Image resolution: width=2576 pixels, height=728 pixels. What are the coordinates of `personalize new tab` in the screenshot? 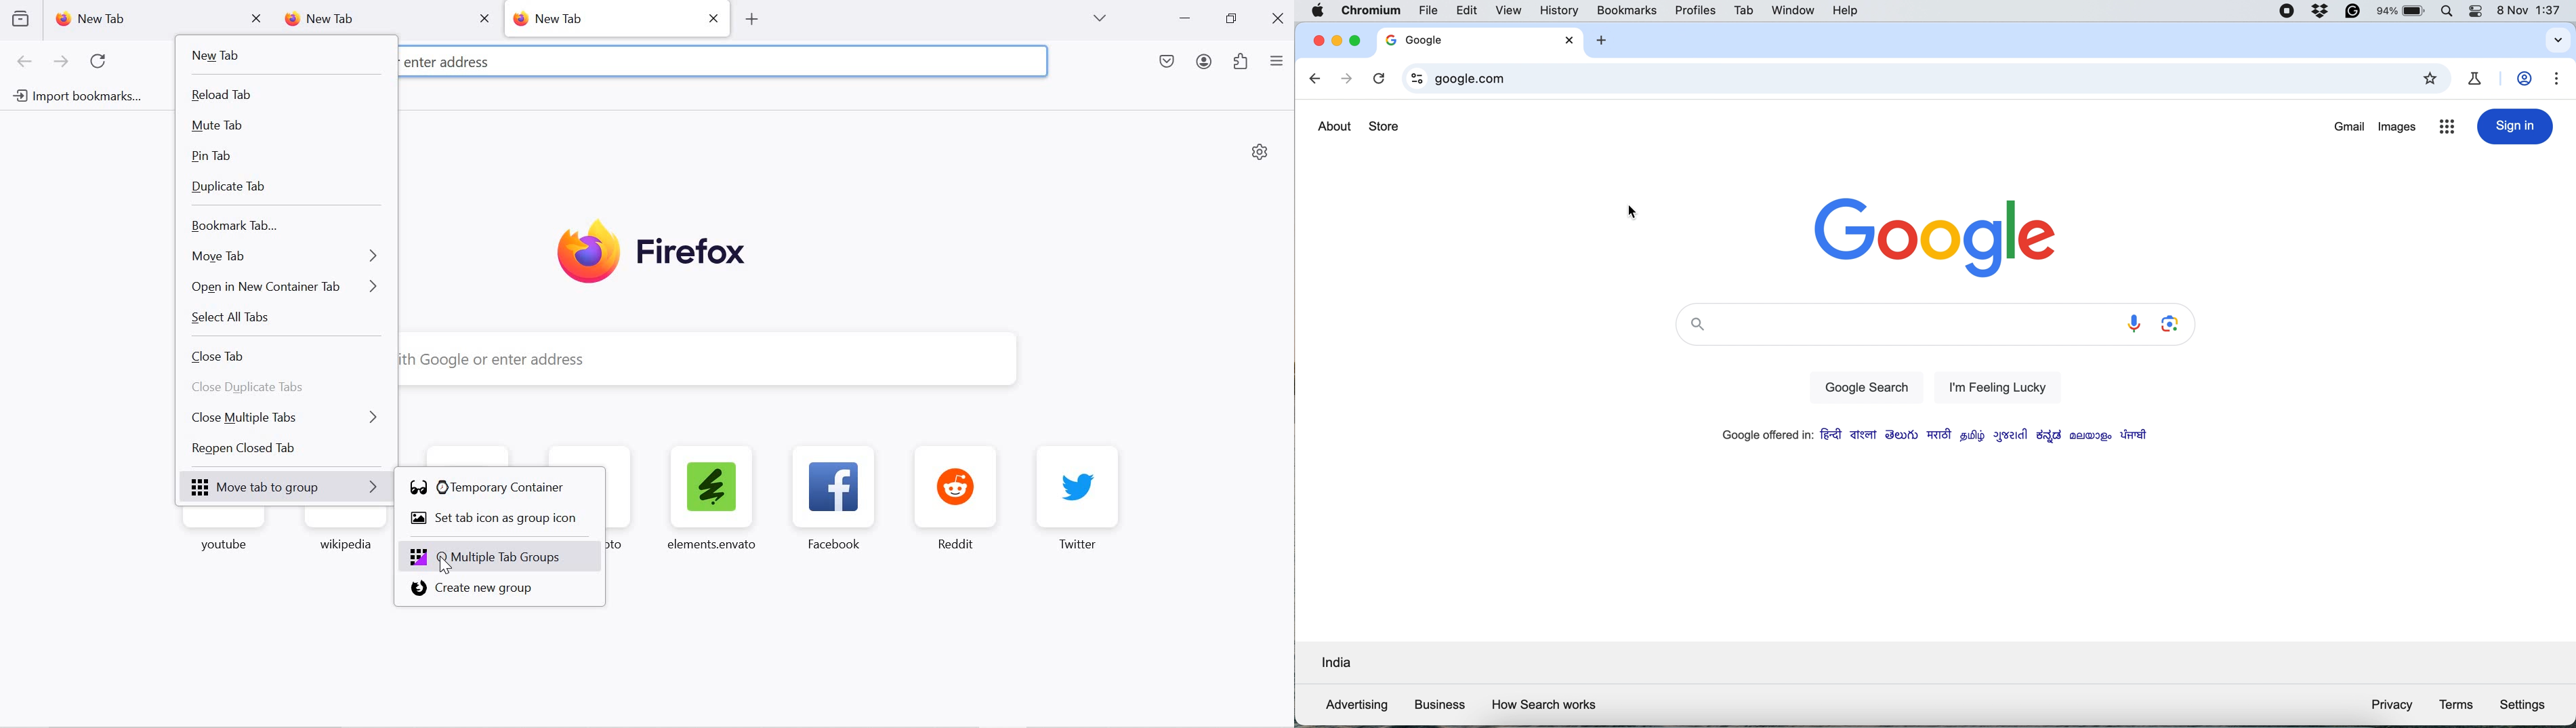 It's located at (1260, 151).